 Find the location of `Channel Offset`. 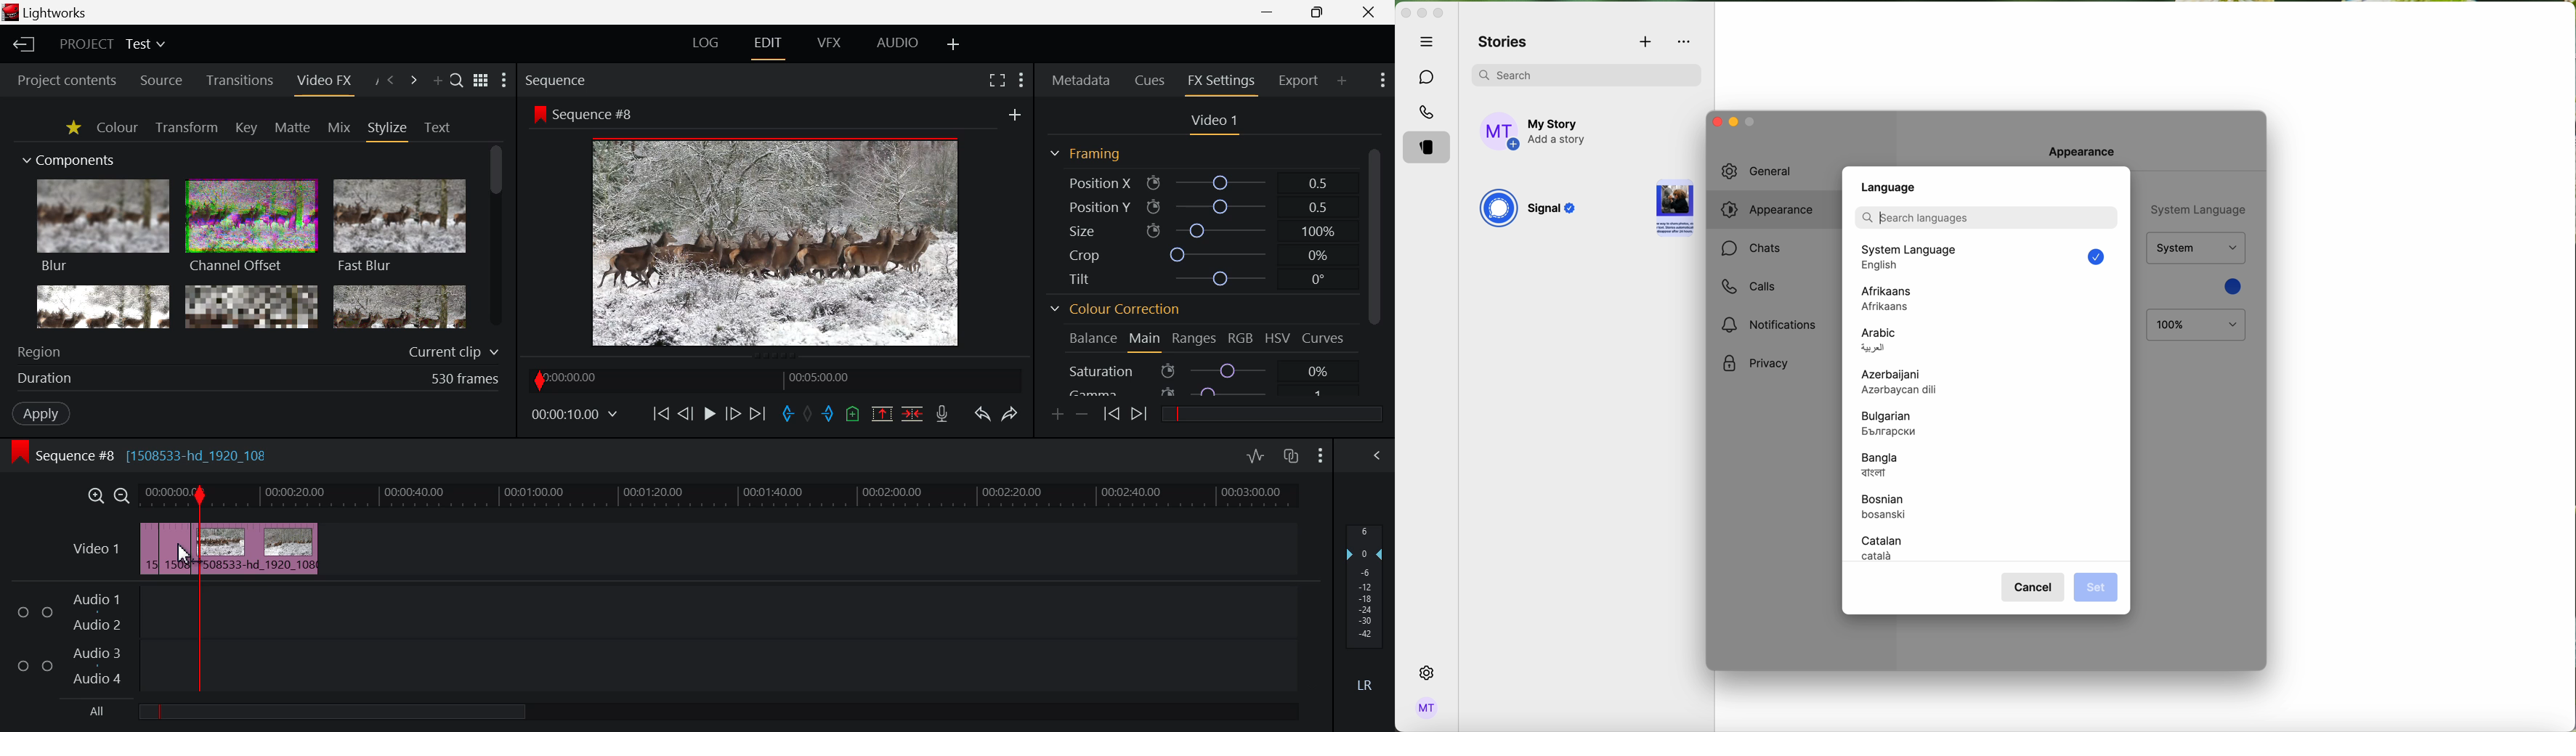

Channel Offset is located at coordinates (251, 228).